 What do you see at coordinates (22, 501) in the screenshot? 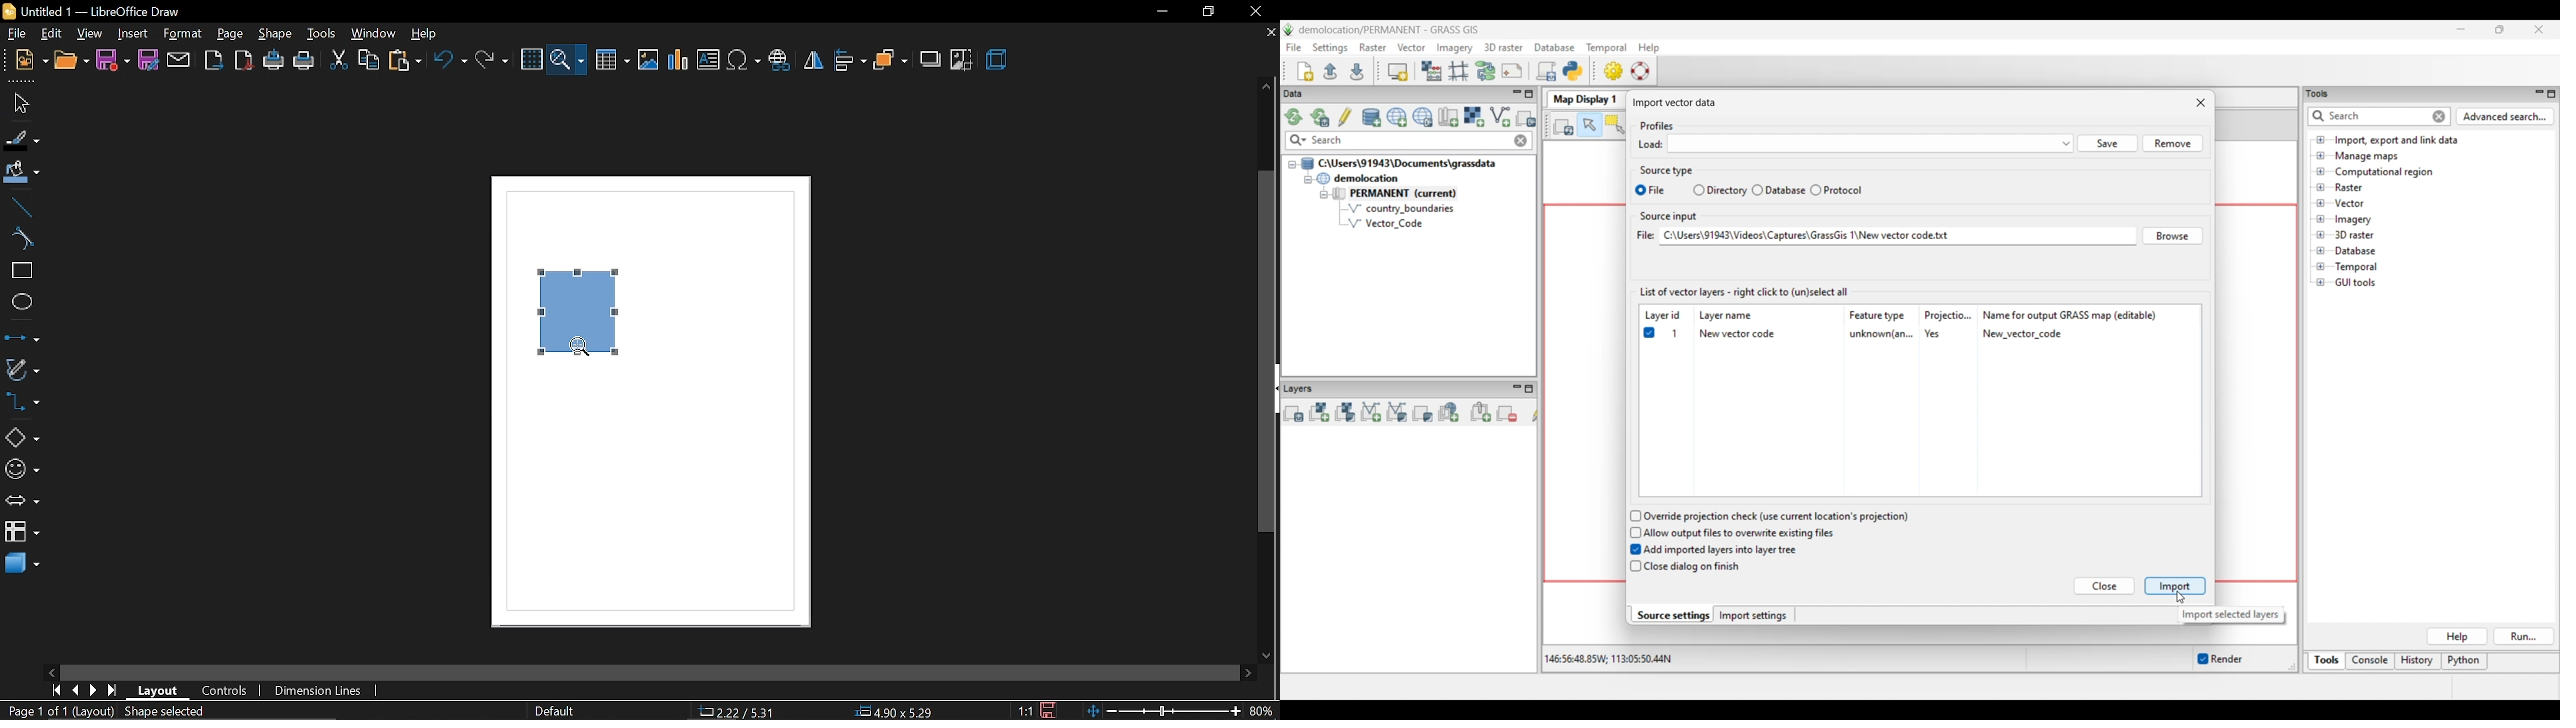
I see `arrows` at bounding box center [22, 501].